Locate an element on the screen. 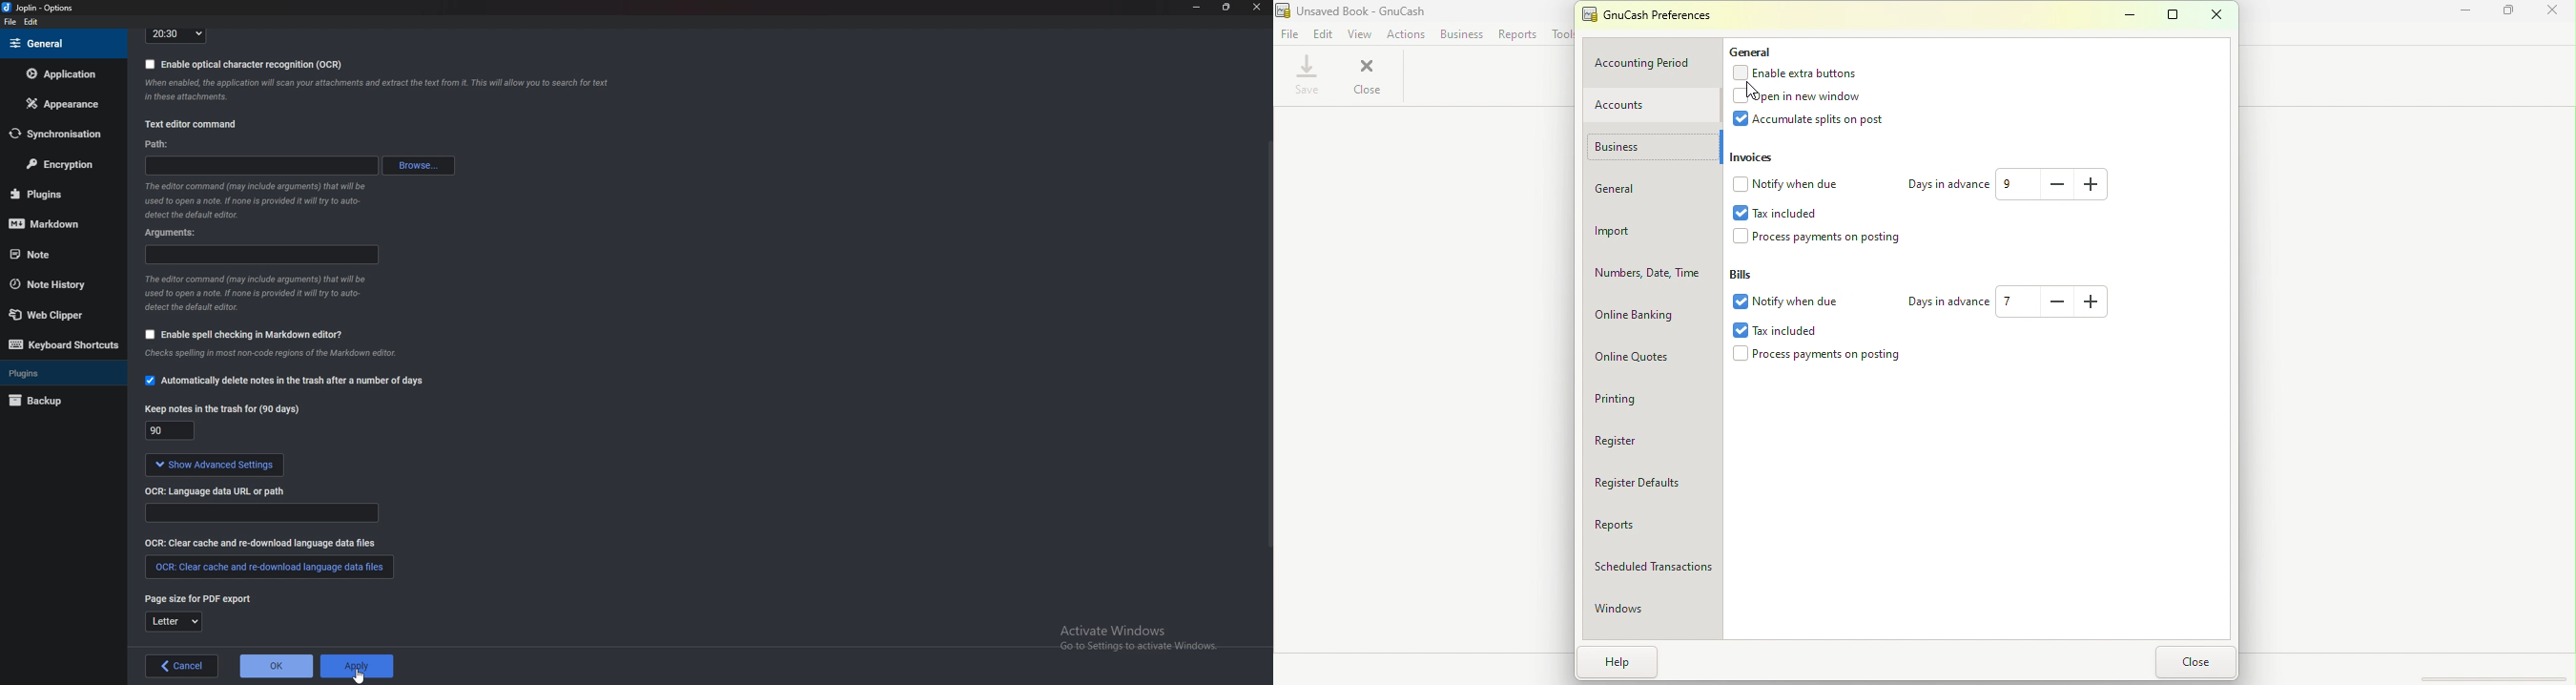 The image size is (2576, 700). Text box is located at coordinates (2014, 302).